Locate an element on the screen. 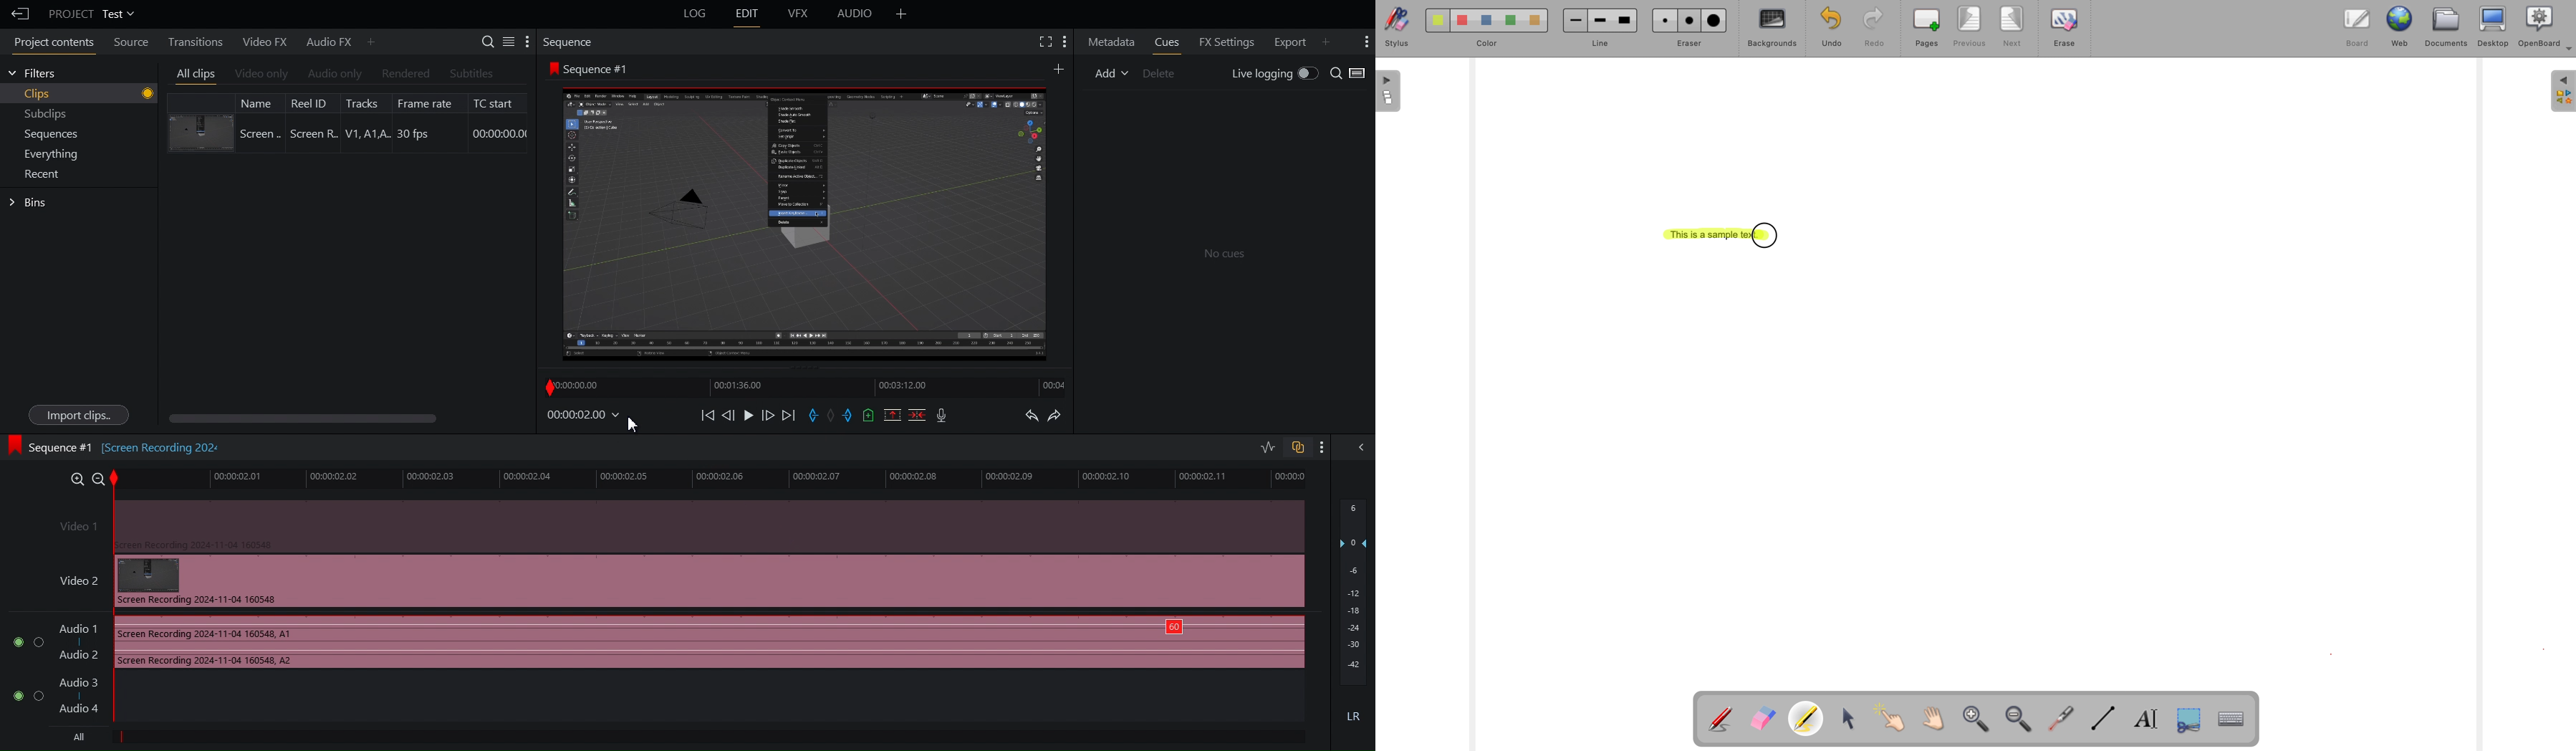 The height and width of the screenshot is (756, 2576). Delete is located at coordinates (1165, 72).